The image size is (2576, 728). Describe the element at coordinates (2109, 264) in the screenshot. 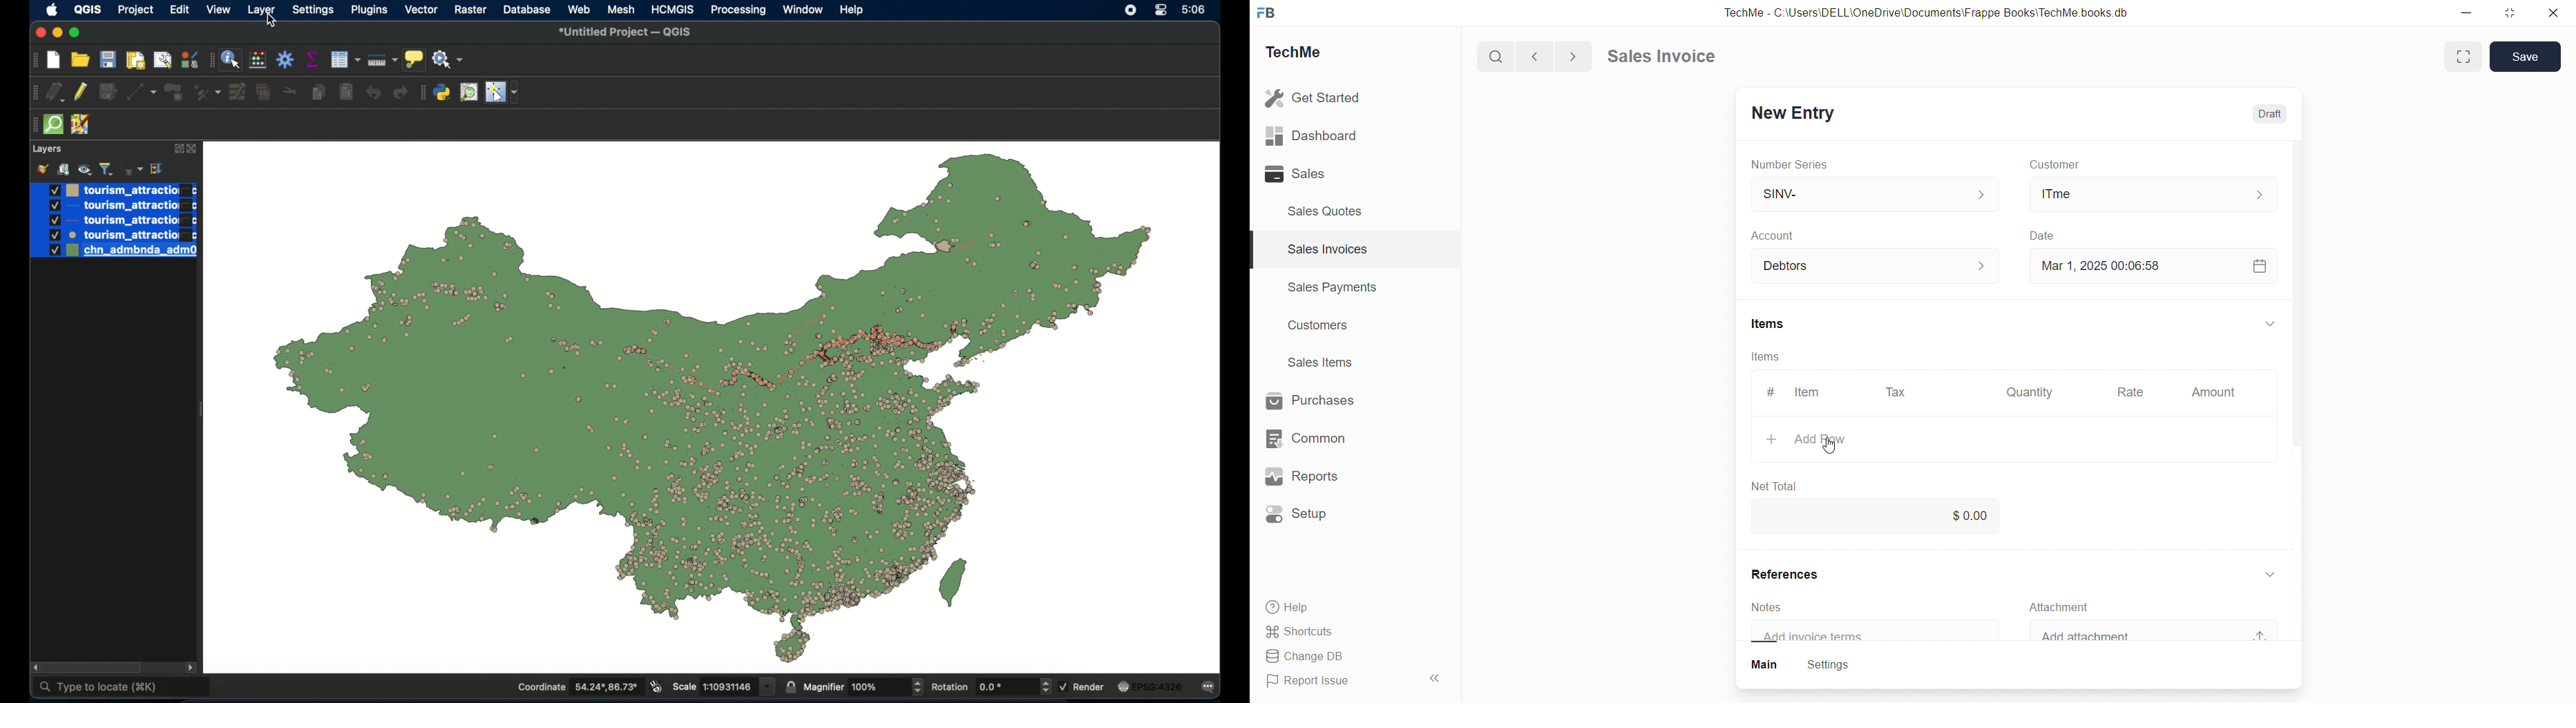

I see `Mar 1, 2025 00:06:58` at that location.